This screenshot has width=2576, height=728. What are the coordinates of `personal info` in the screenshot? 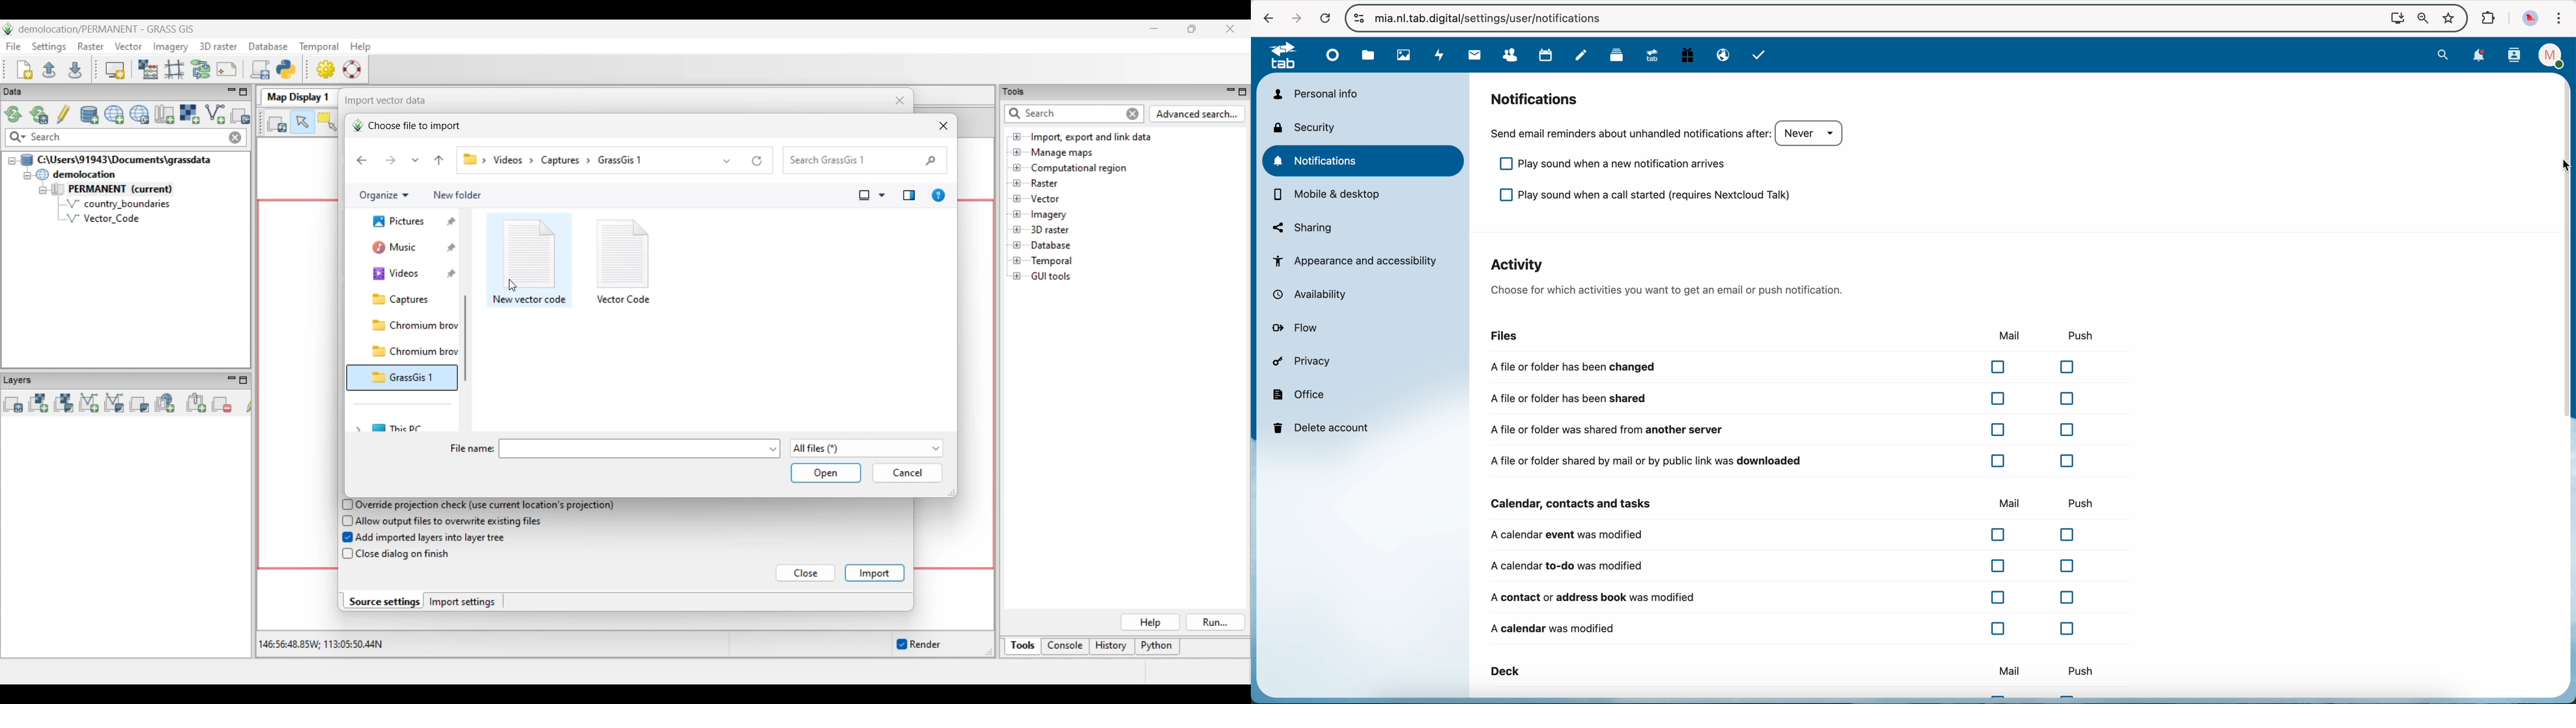 It's located at (1314, 94).